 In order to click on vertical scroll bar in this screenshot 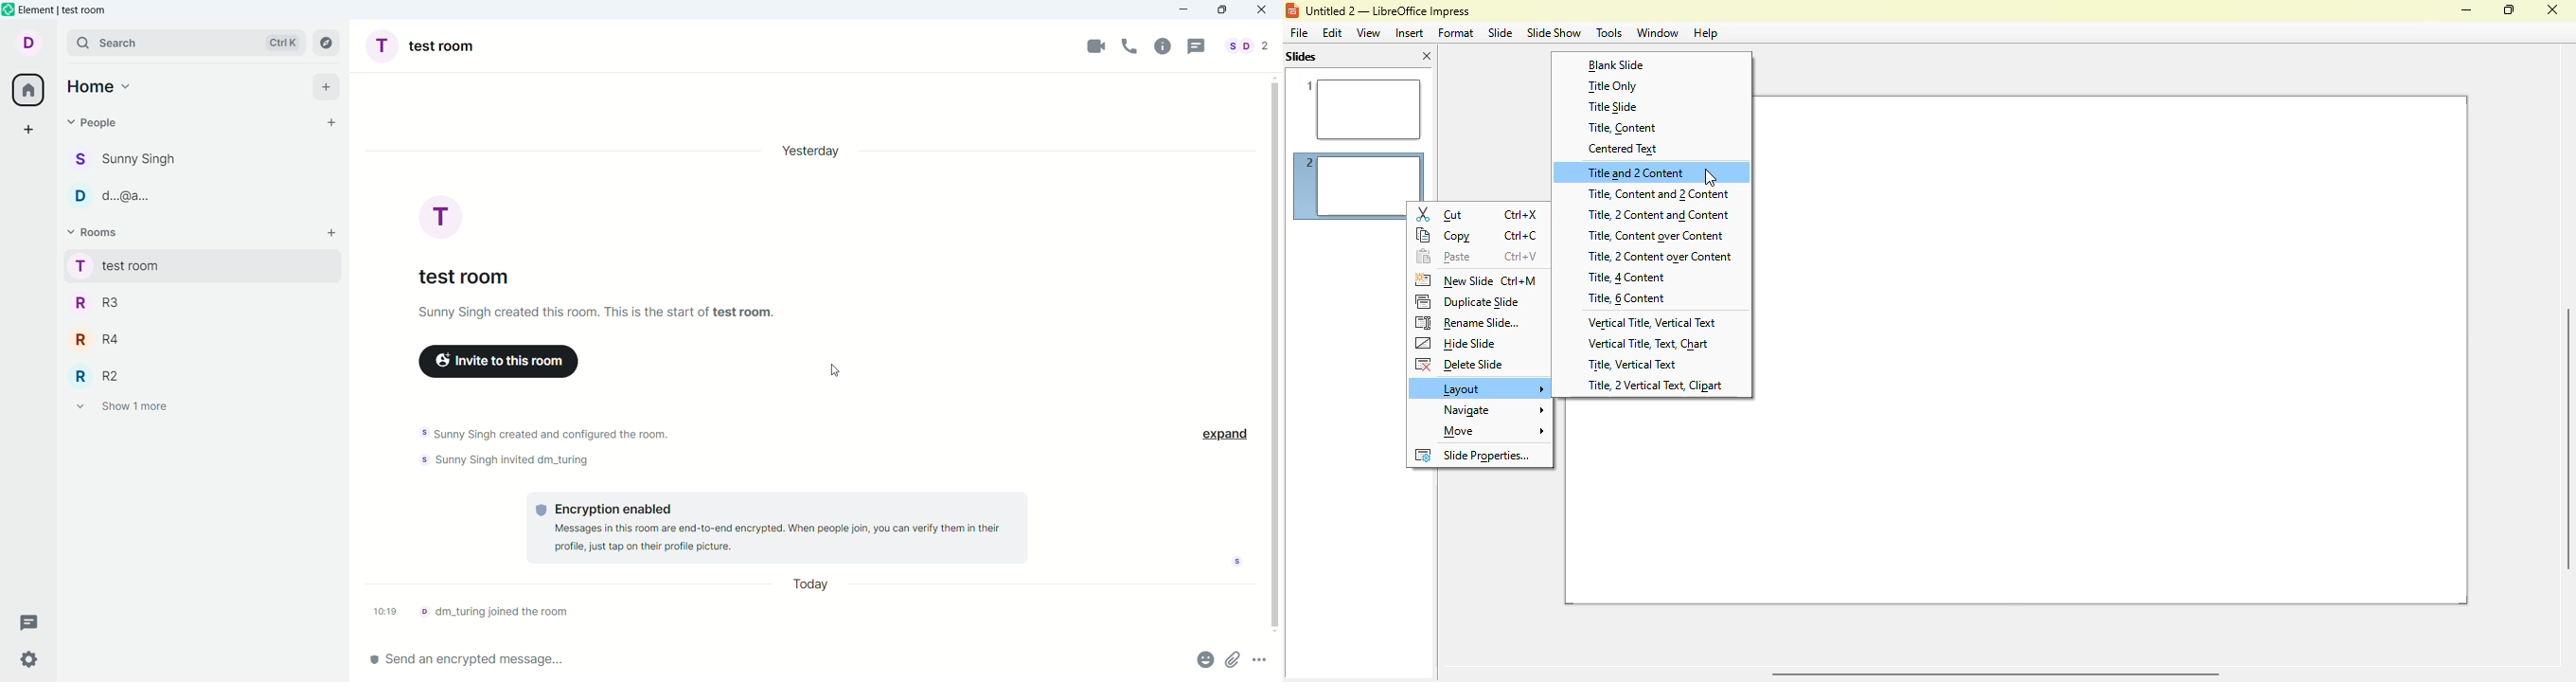, I will do `click(1275, 354)`.